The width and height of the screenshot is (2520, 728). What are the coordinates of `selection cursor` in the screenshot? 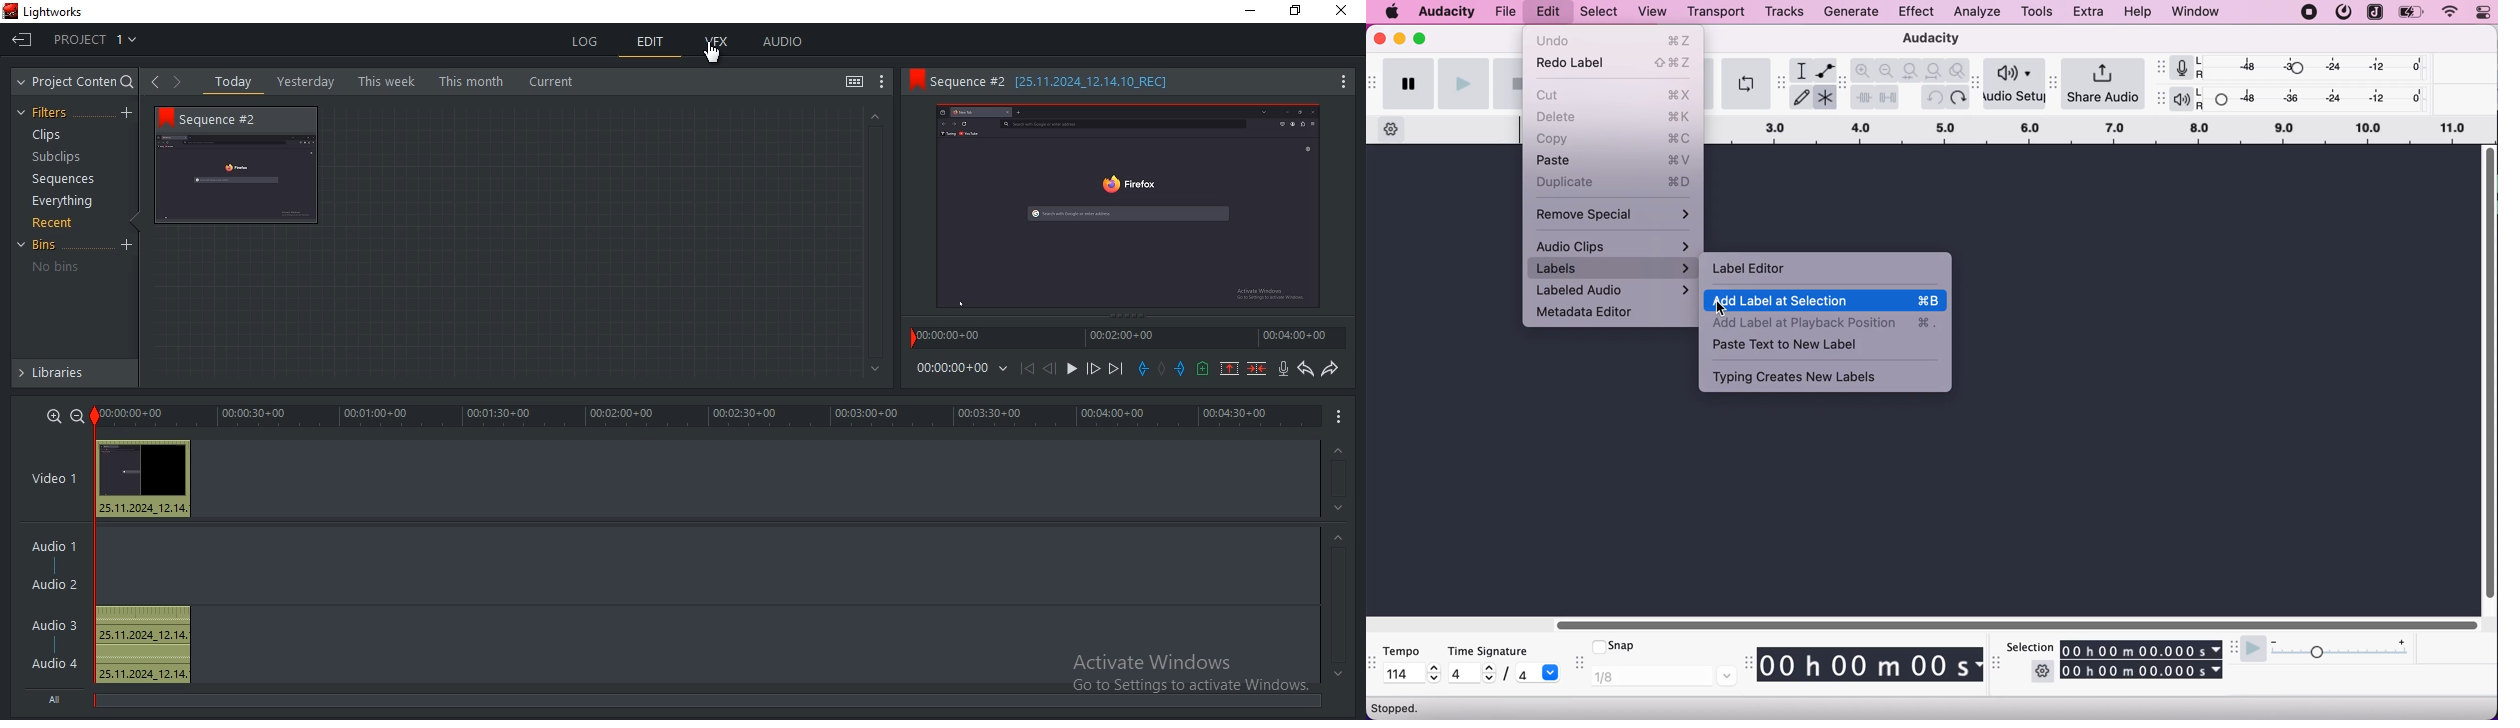 It's located at (712, 54).